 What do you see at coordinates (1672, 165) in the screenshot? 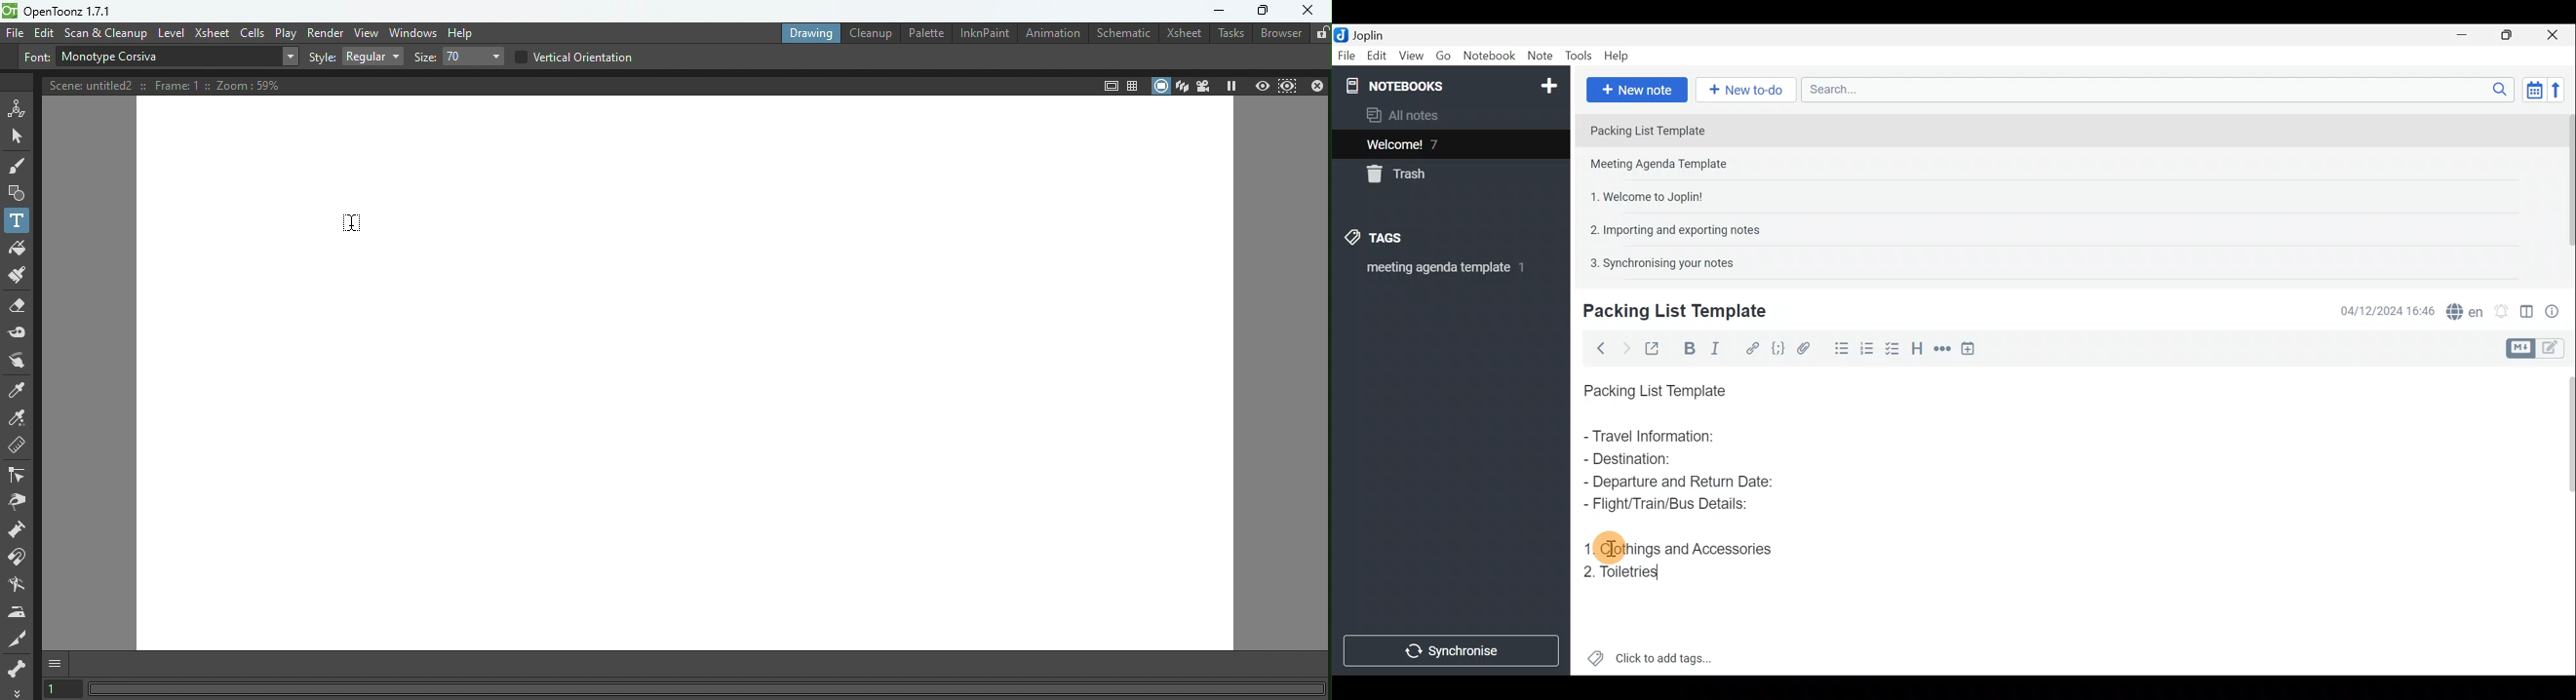
I see `Note 2` at bounding box center [1672, 165].